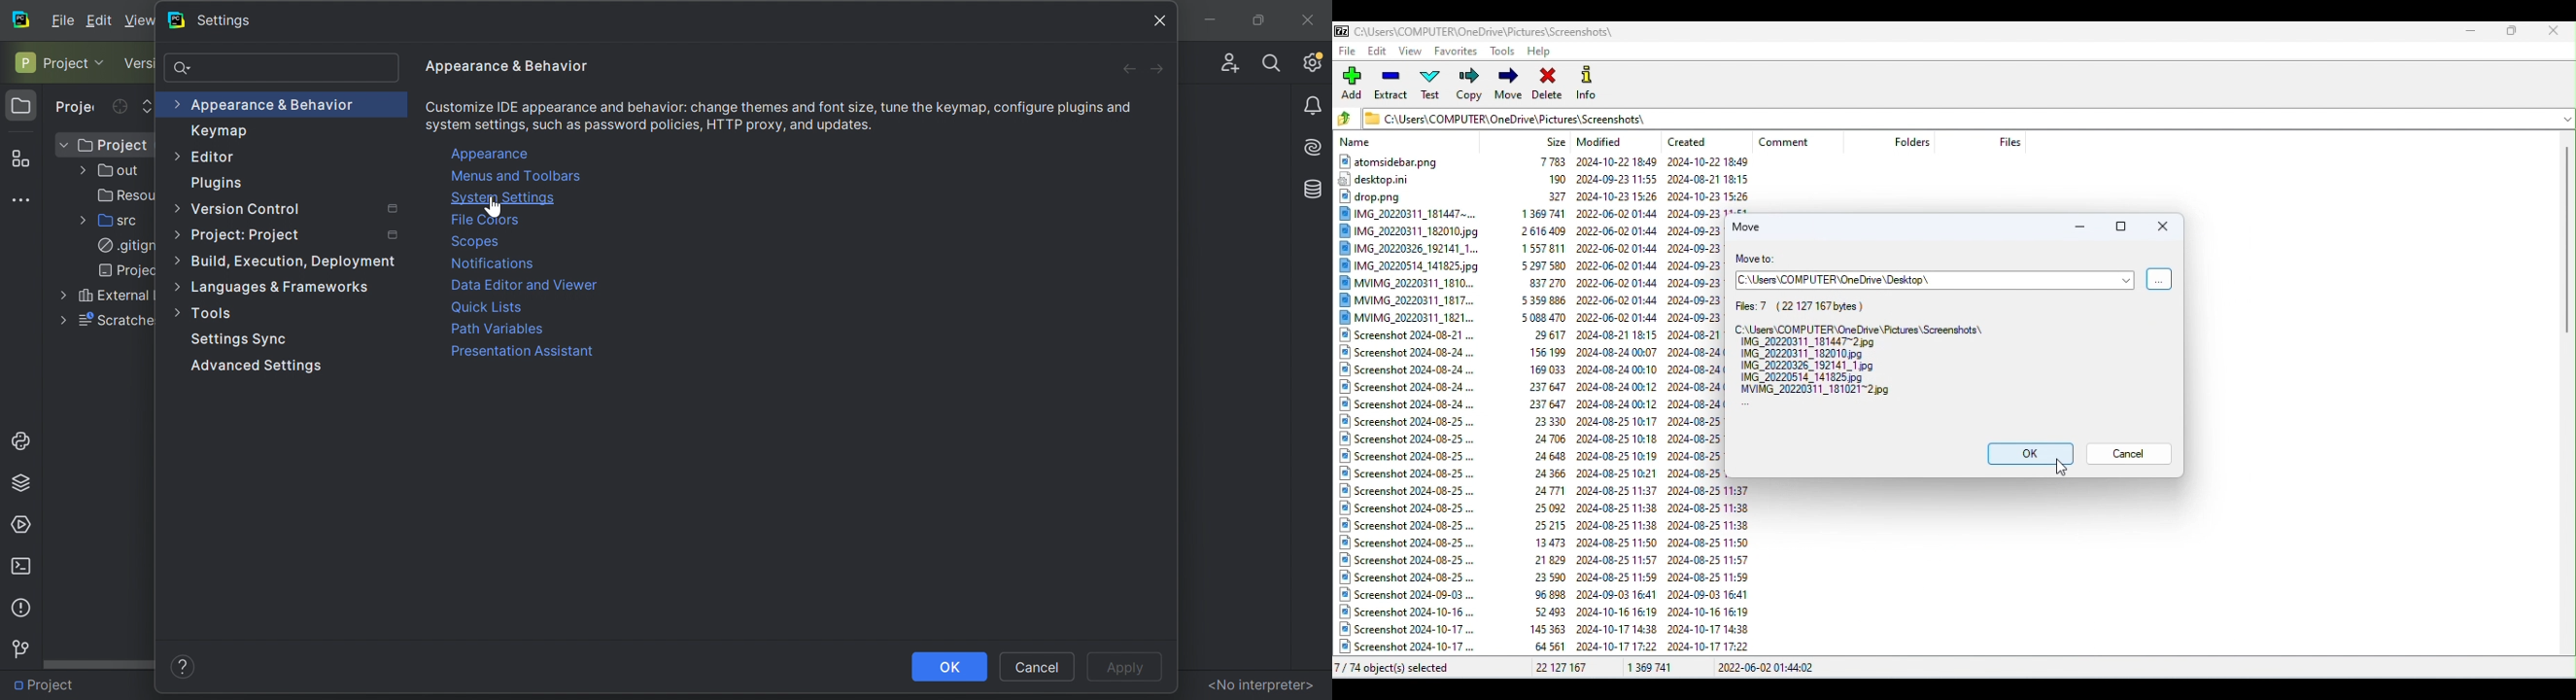 The width and height of the screenshot is (2576, 700). Describe the element at coordinates (1260, 684) in the screenshot. I see `<No interpreter>` at that location.